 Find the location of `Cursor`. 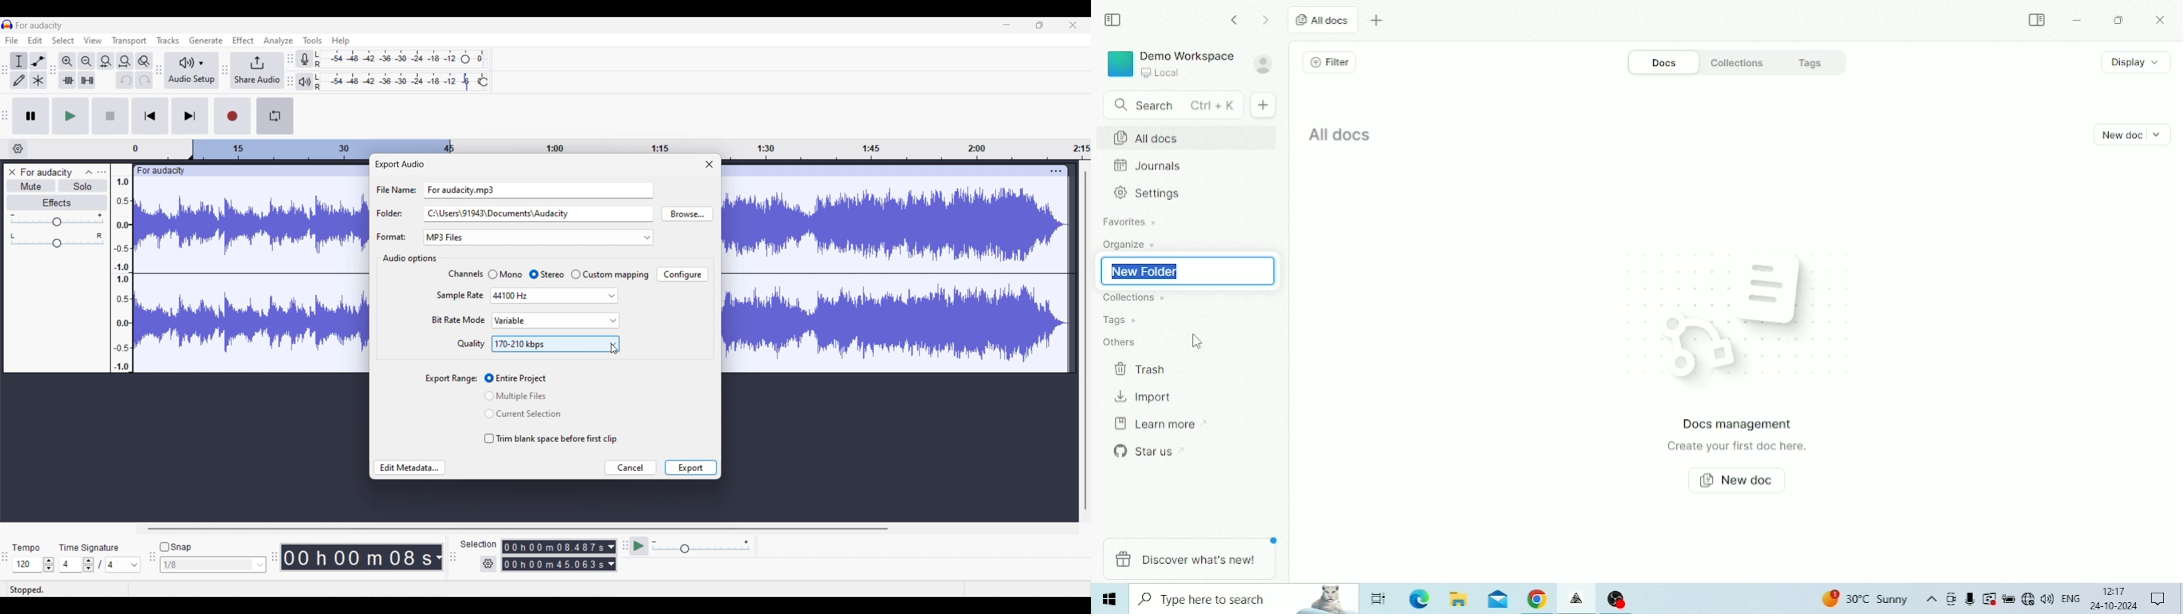

Cursor is located at coordinates (1198, 341).